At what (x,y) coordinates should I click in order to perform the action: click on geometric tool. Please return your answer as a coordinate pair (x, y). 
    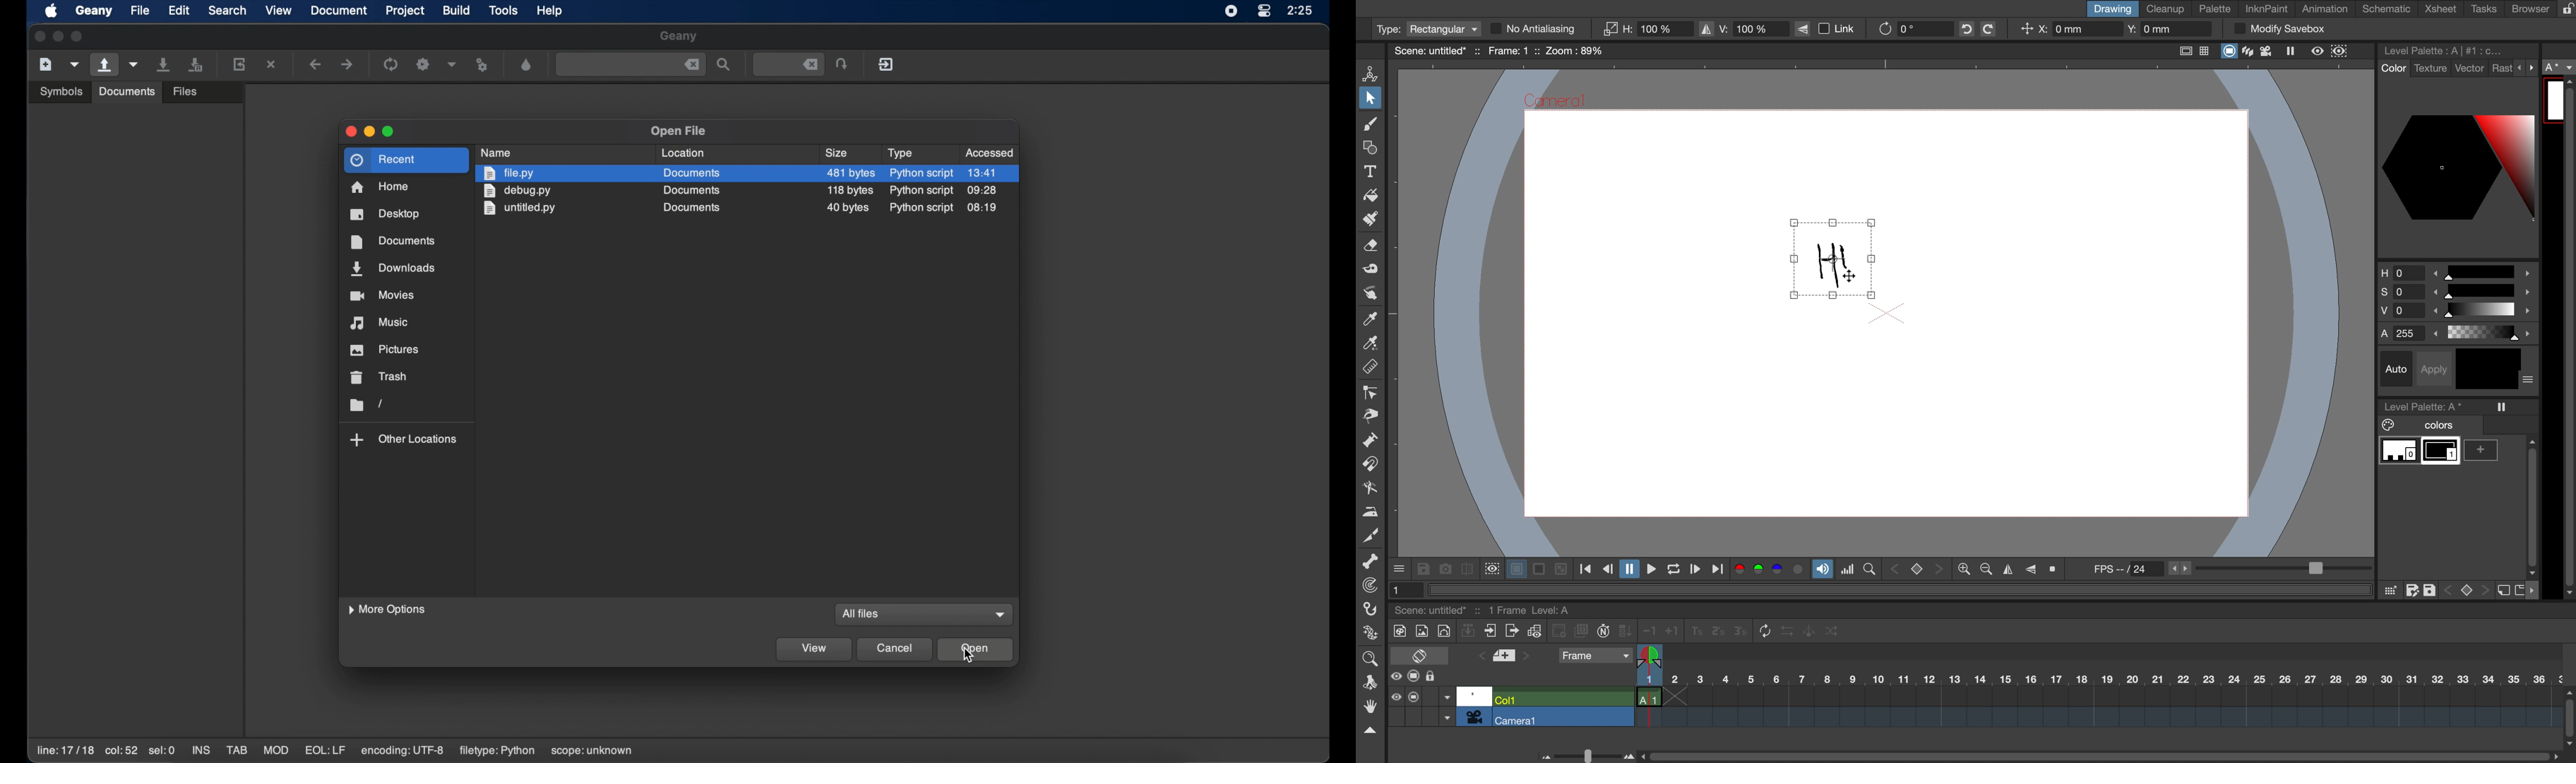
    Looking at the image, I should click on (1370, 149).